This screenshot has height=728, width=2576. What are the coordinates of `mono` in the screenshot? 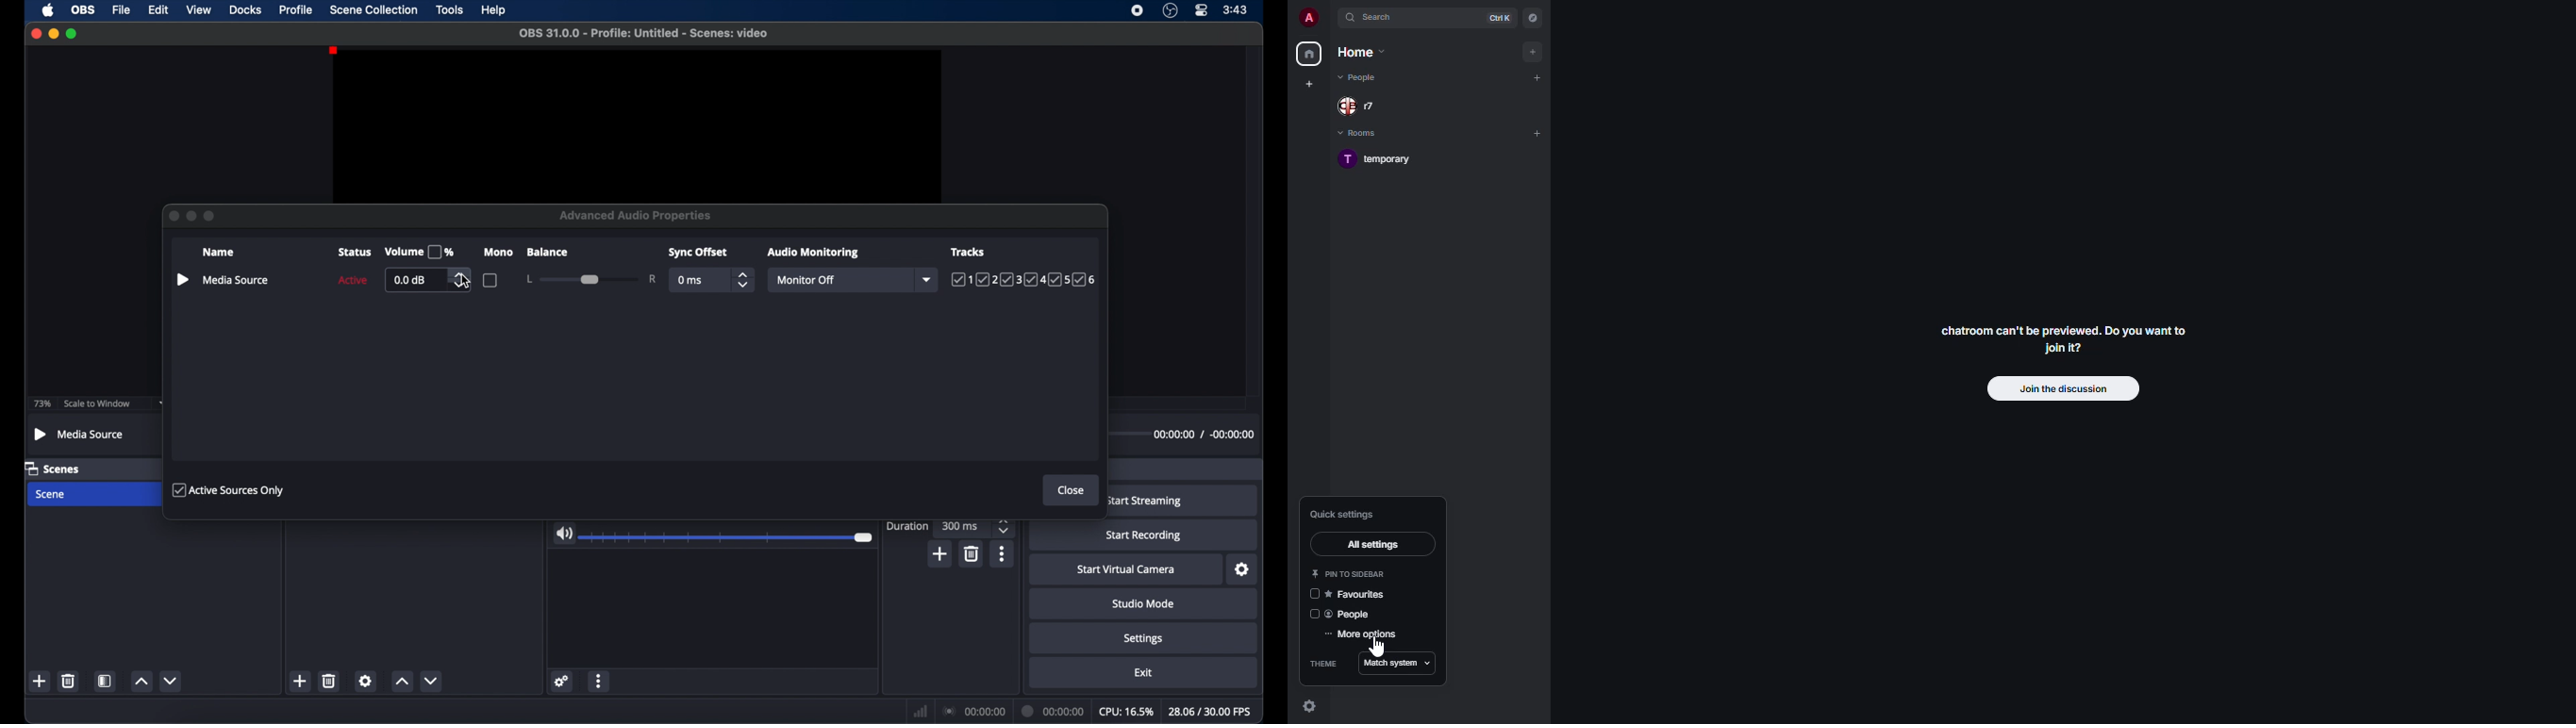 It's located at (498, 252).